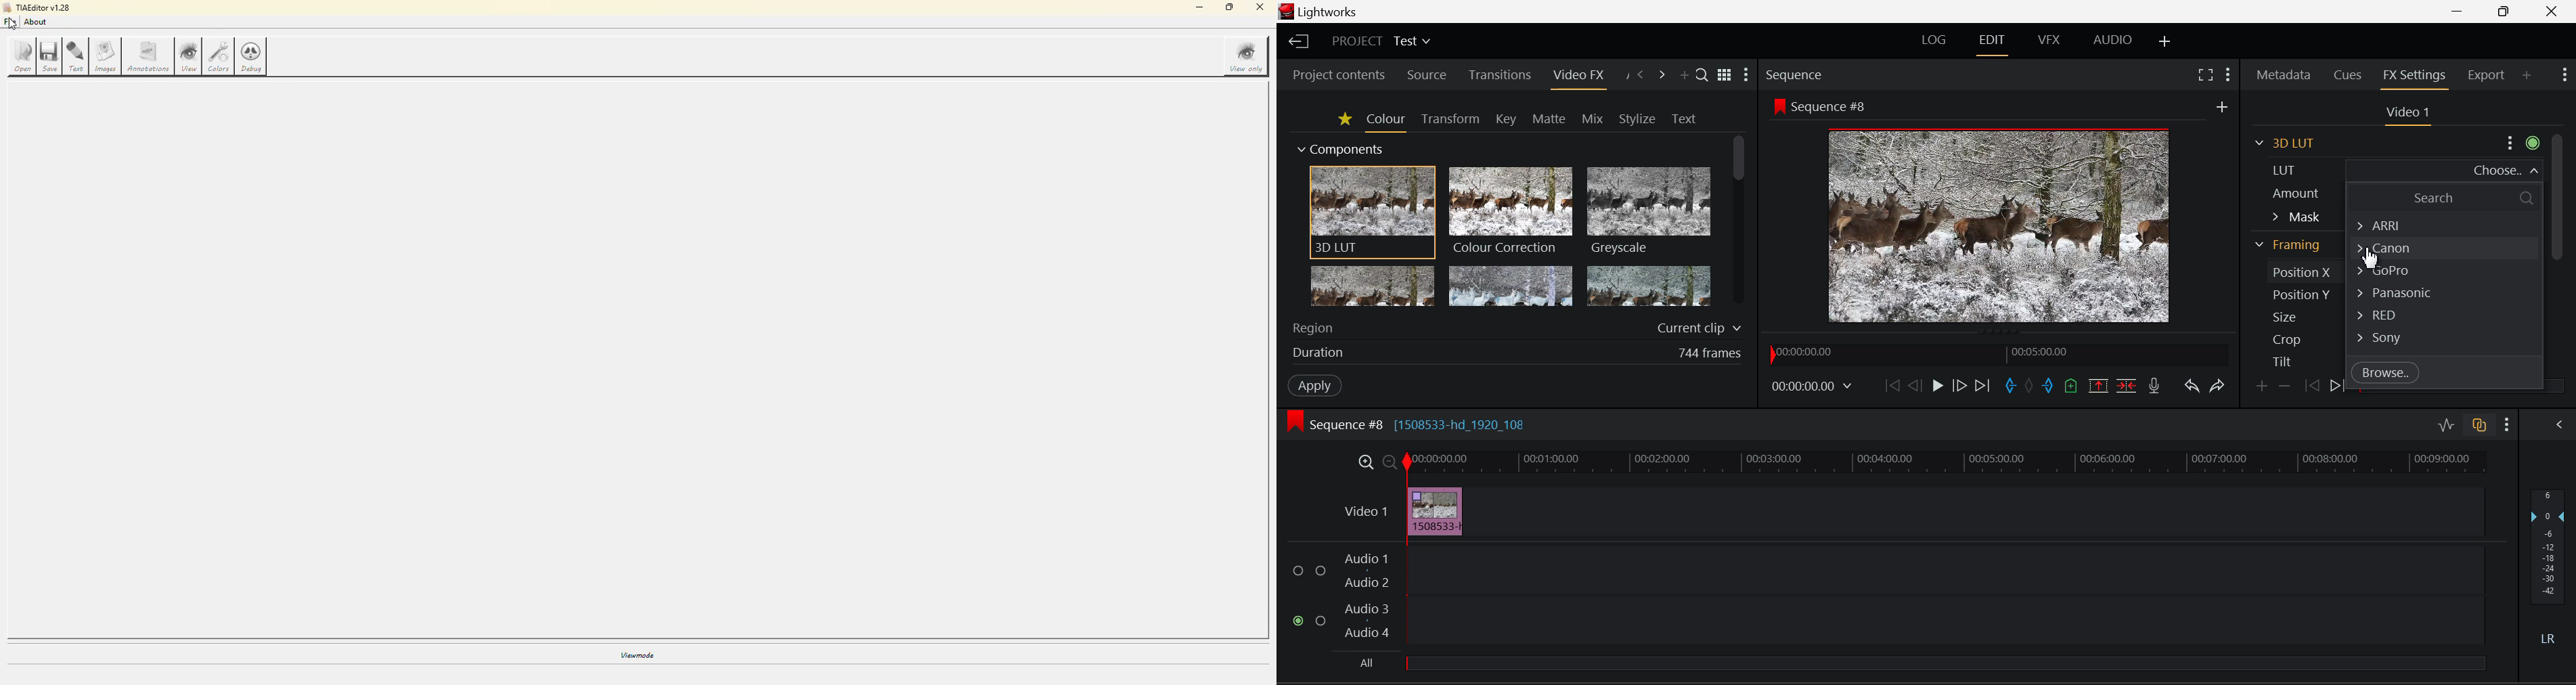 The height and width of the screenshot is (700, 2576). What do you see at coordinates (2097, 385) in the screenshot?
I see `Remove Marked Section` at bounding box center [2097, 385].